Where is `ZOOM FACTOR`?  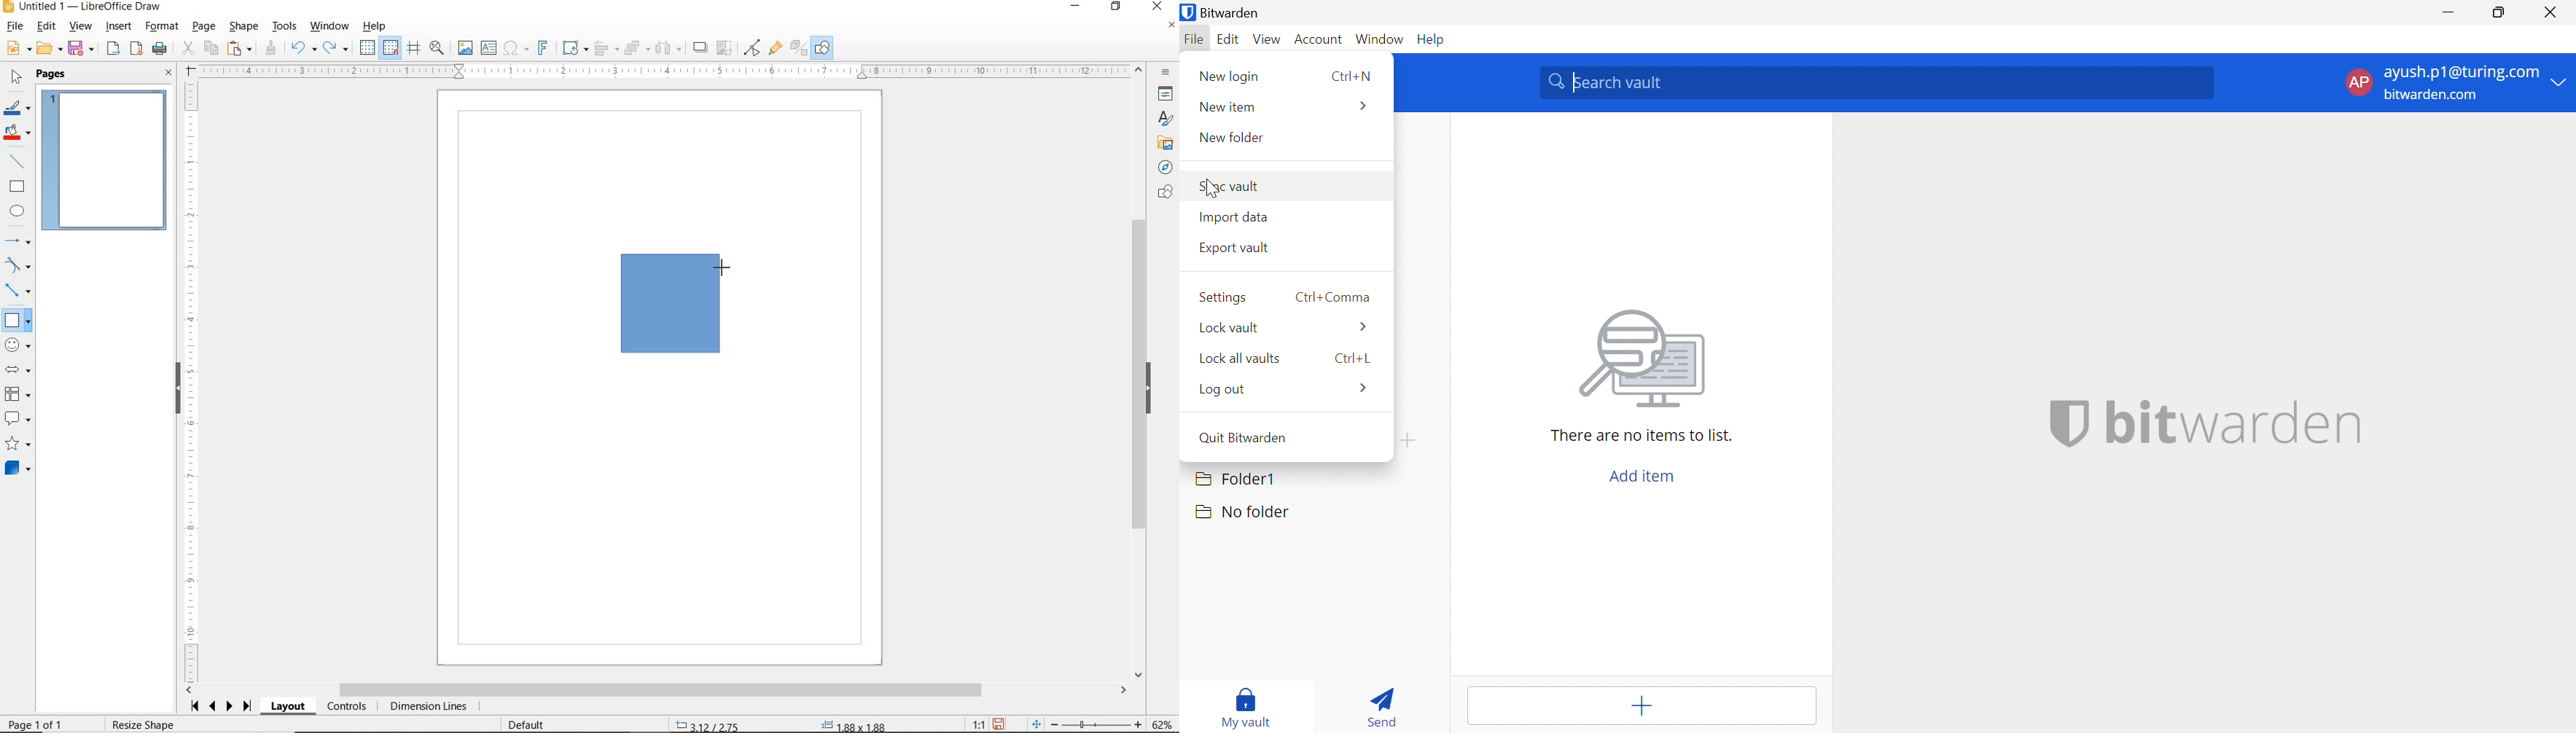 ZOOM FACTOR is located at coordinates (1162, 725).